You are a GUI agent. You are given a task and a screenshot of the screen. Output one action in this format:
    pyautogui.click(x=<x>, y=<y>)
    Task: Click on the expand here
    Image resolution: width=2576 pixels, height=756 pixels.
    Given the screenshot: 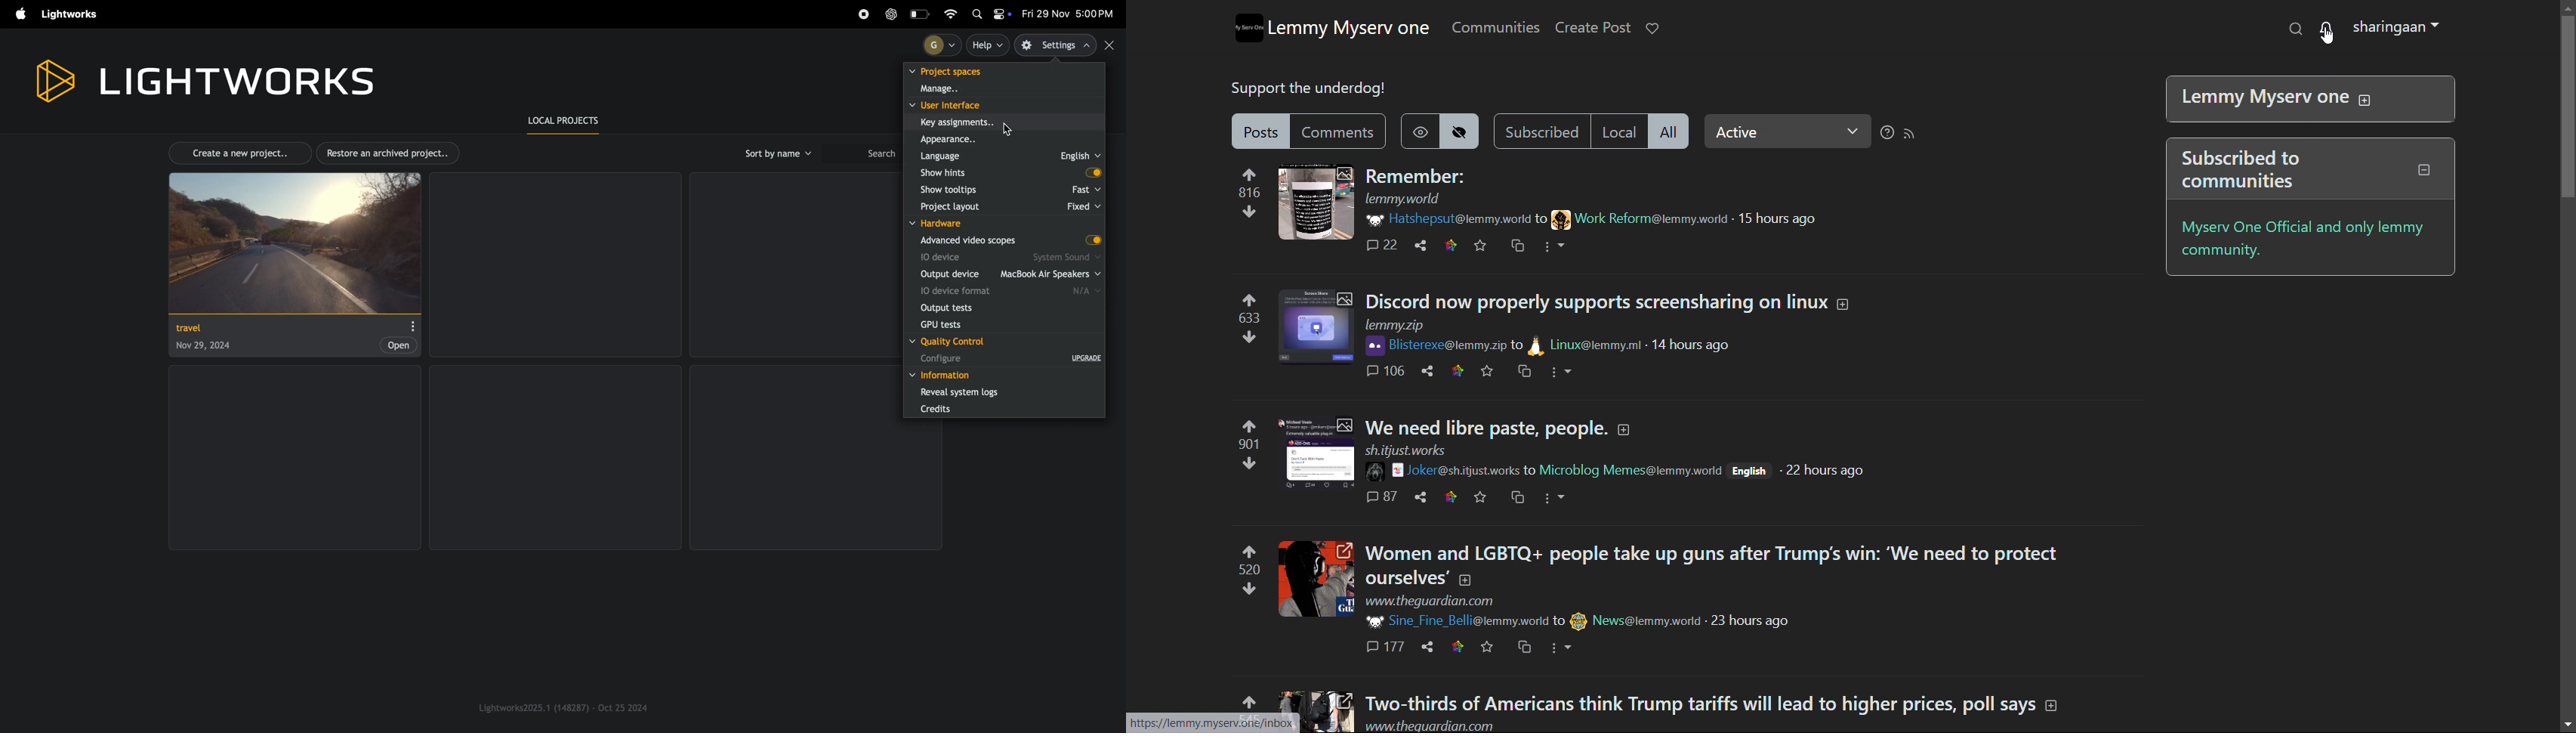 What is the action you would take?
    pyautogui.click(x=1316, y=453)
    